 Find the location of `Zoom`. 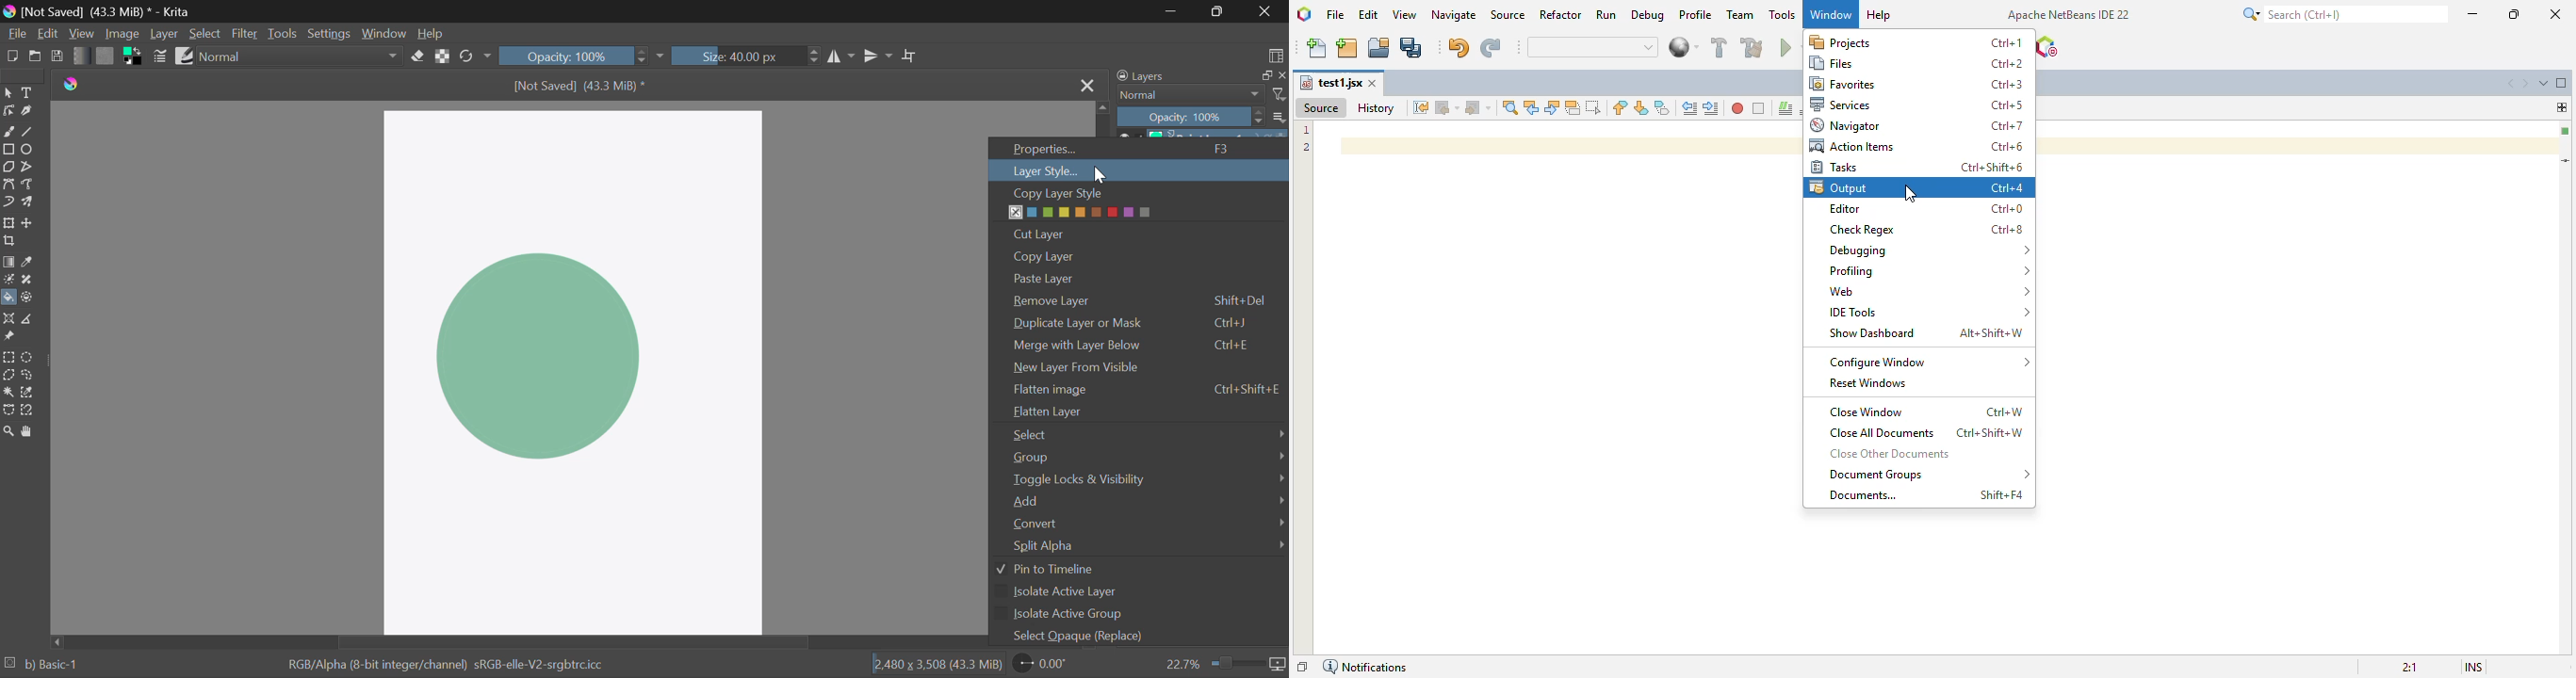

Zoom is located at coordinates (9, 430).